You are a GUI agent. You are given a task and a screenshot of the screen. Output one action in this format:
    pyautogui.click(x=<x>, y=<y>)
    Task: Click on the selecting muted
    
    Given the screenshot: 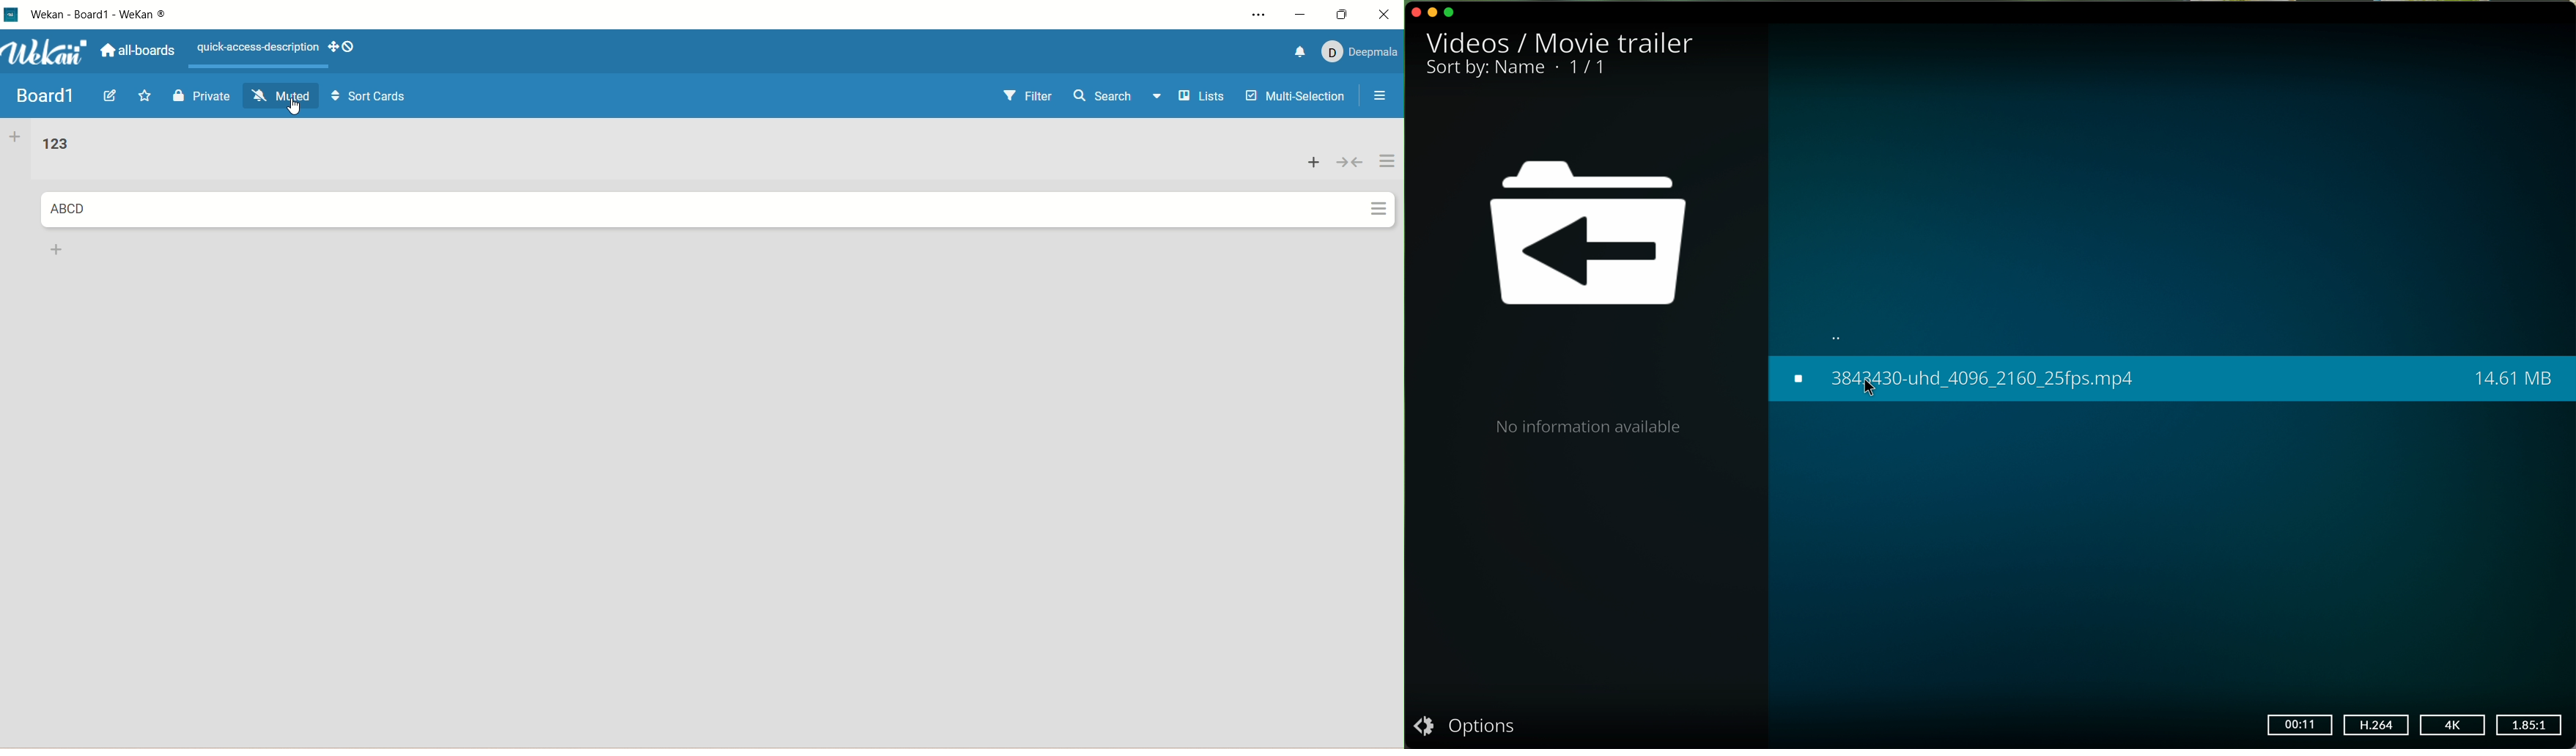 What is the action you would take?
    pyautogui.click(x=283, y=96)
    